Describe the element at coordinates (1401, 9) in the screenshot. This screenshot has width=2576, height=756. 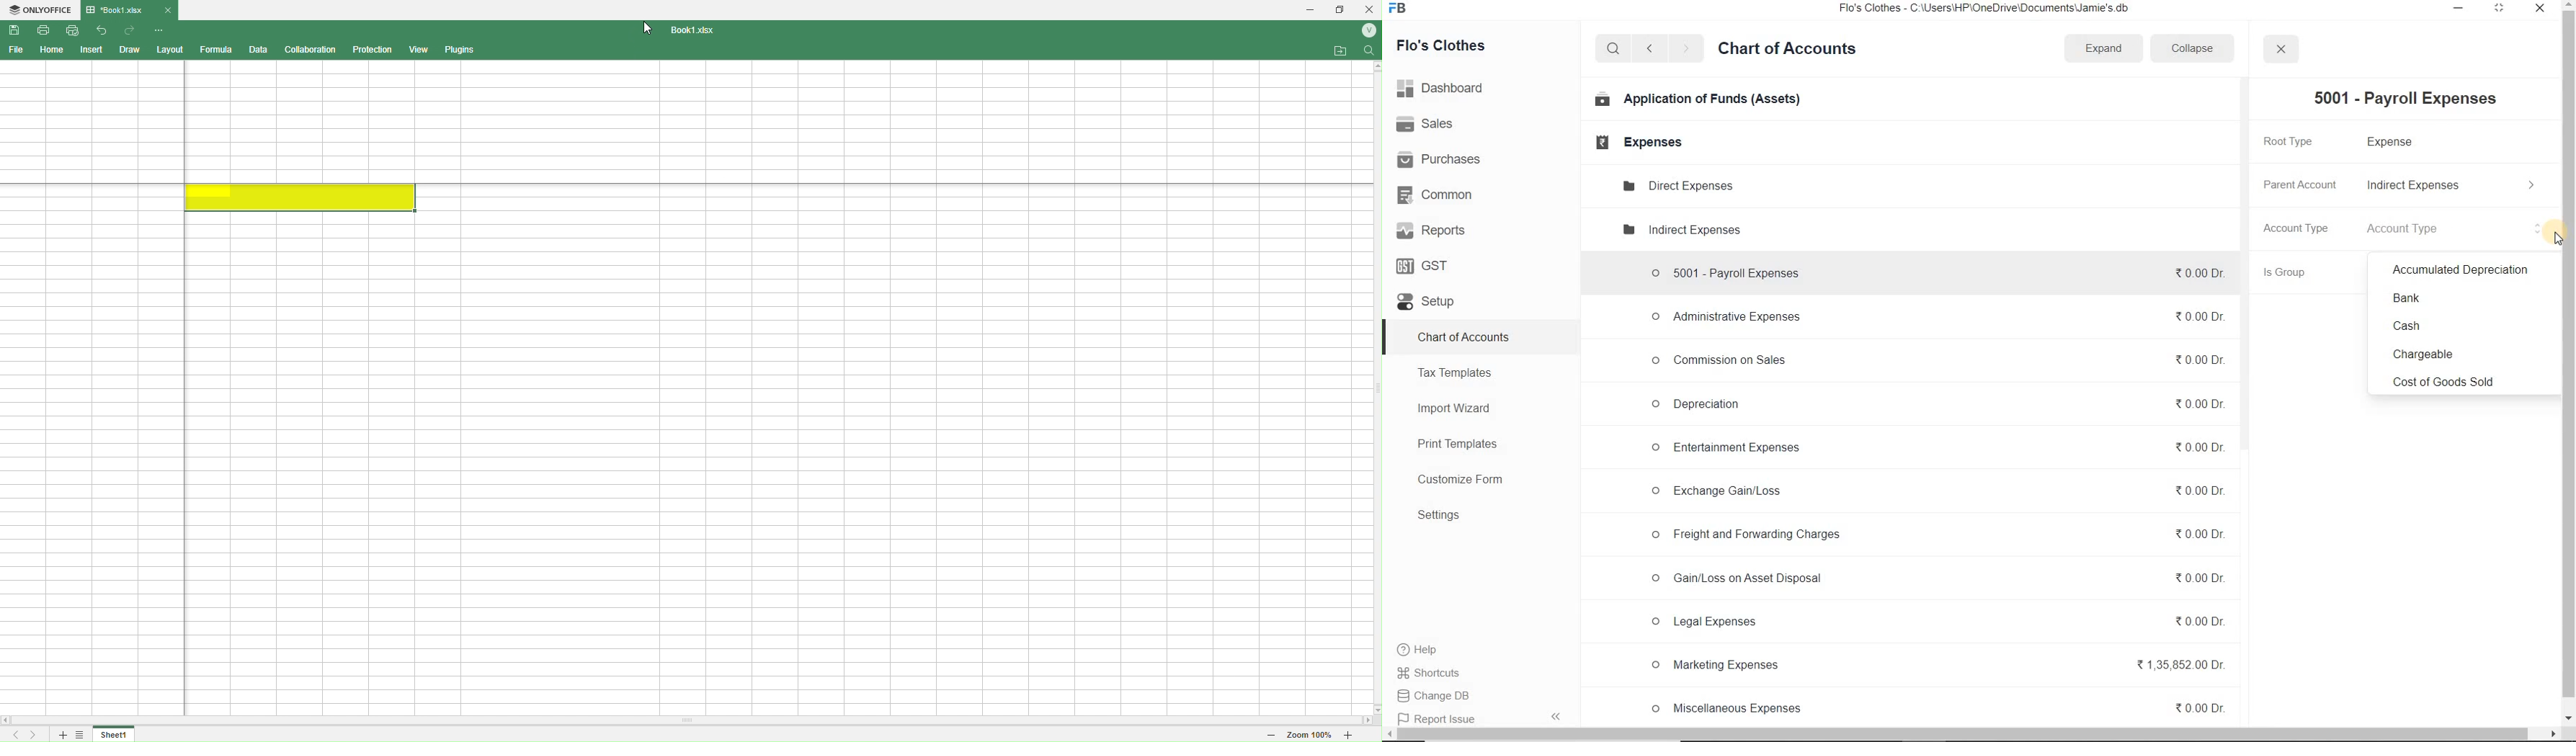
I see `frappe books logo` at that location.